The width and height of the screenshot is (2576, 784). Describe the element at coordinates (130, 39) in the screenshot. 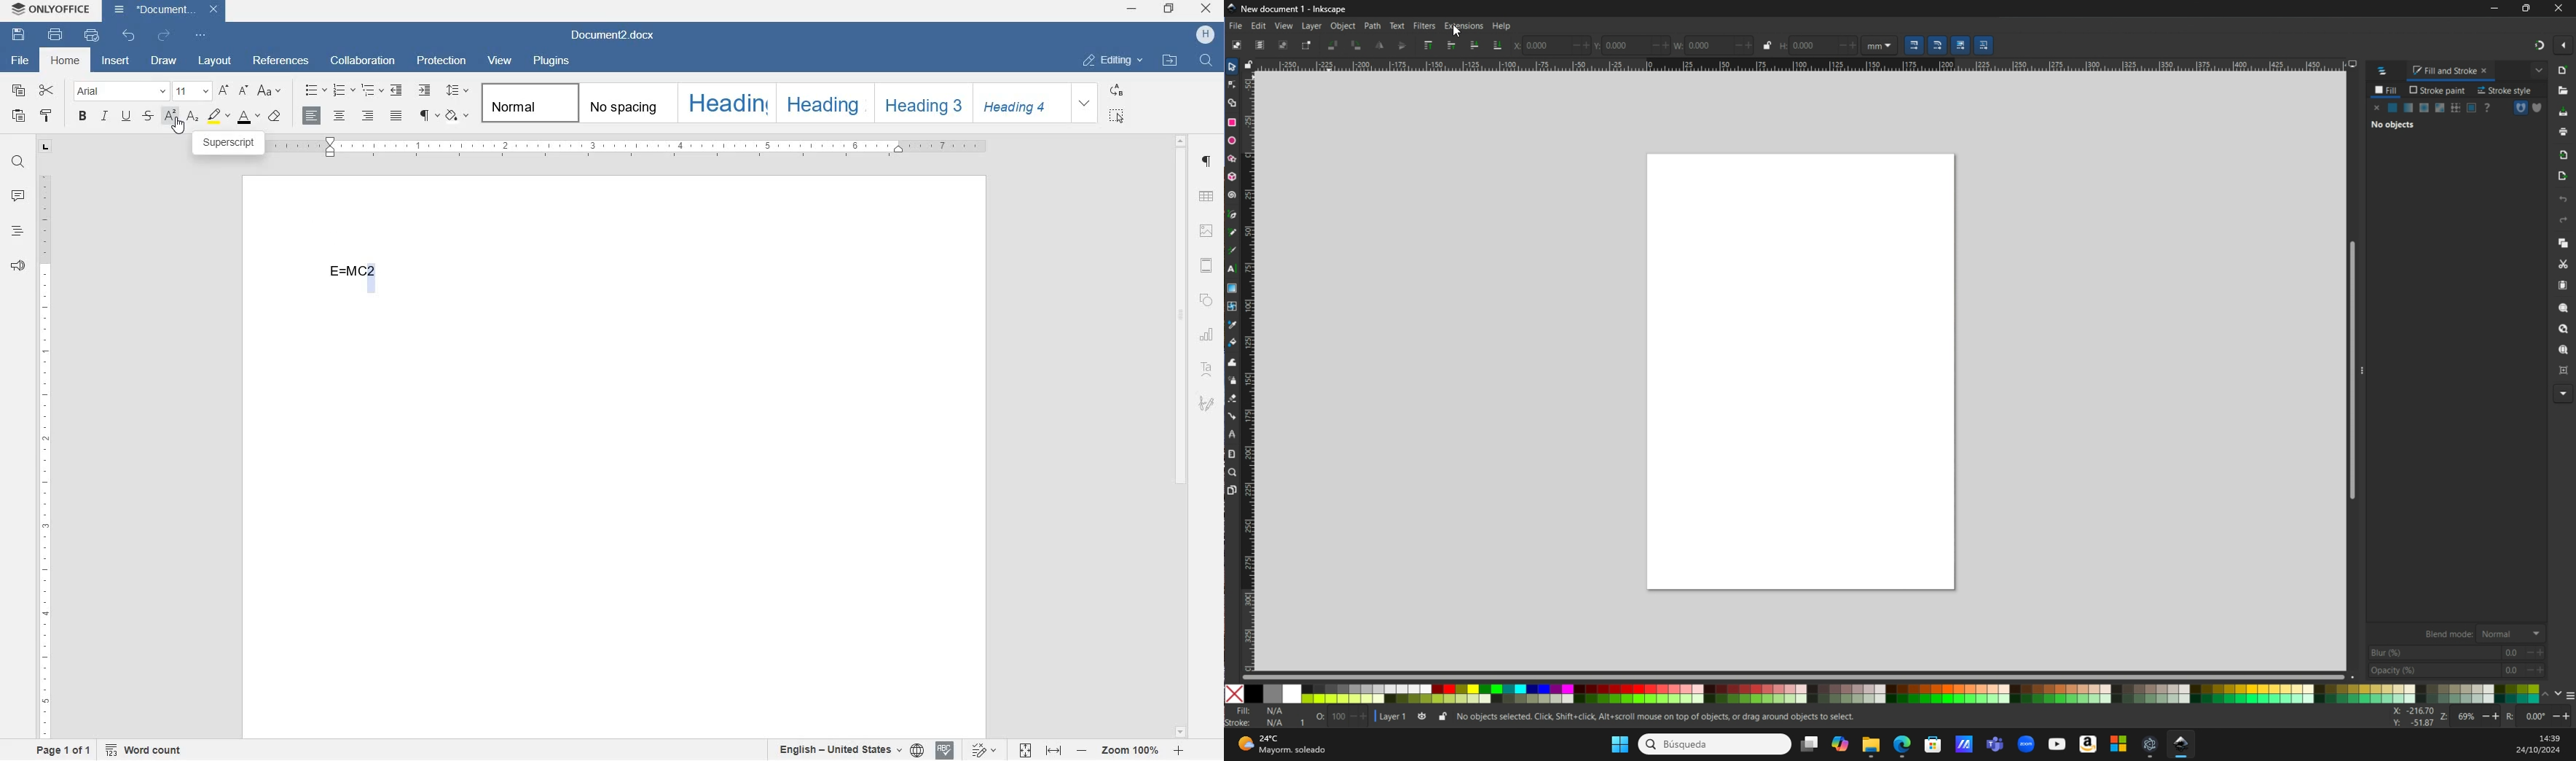

I see `undo` at that location.